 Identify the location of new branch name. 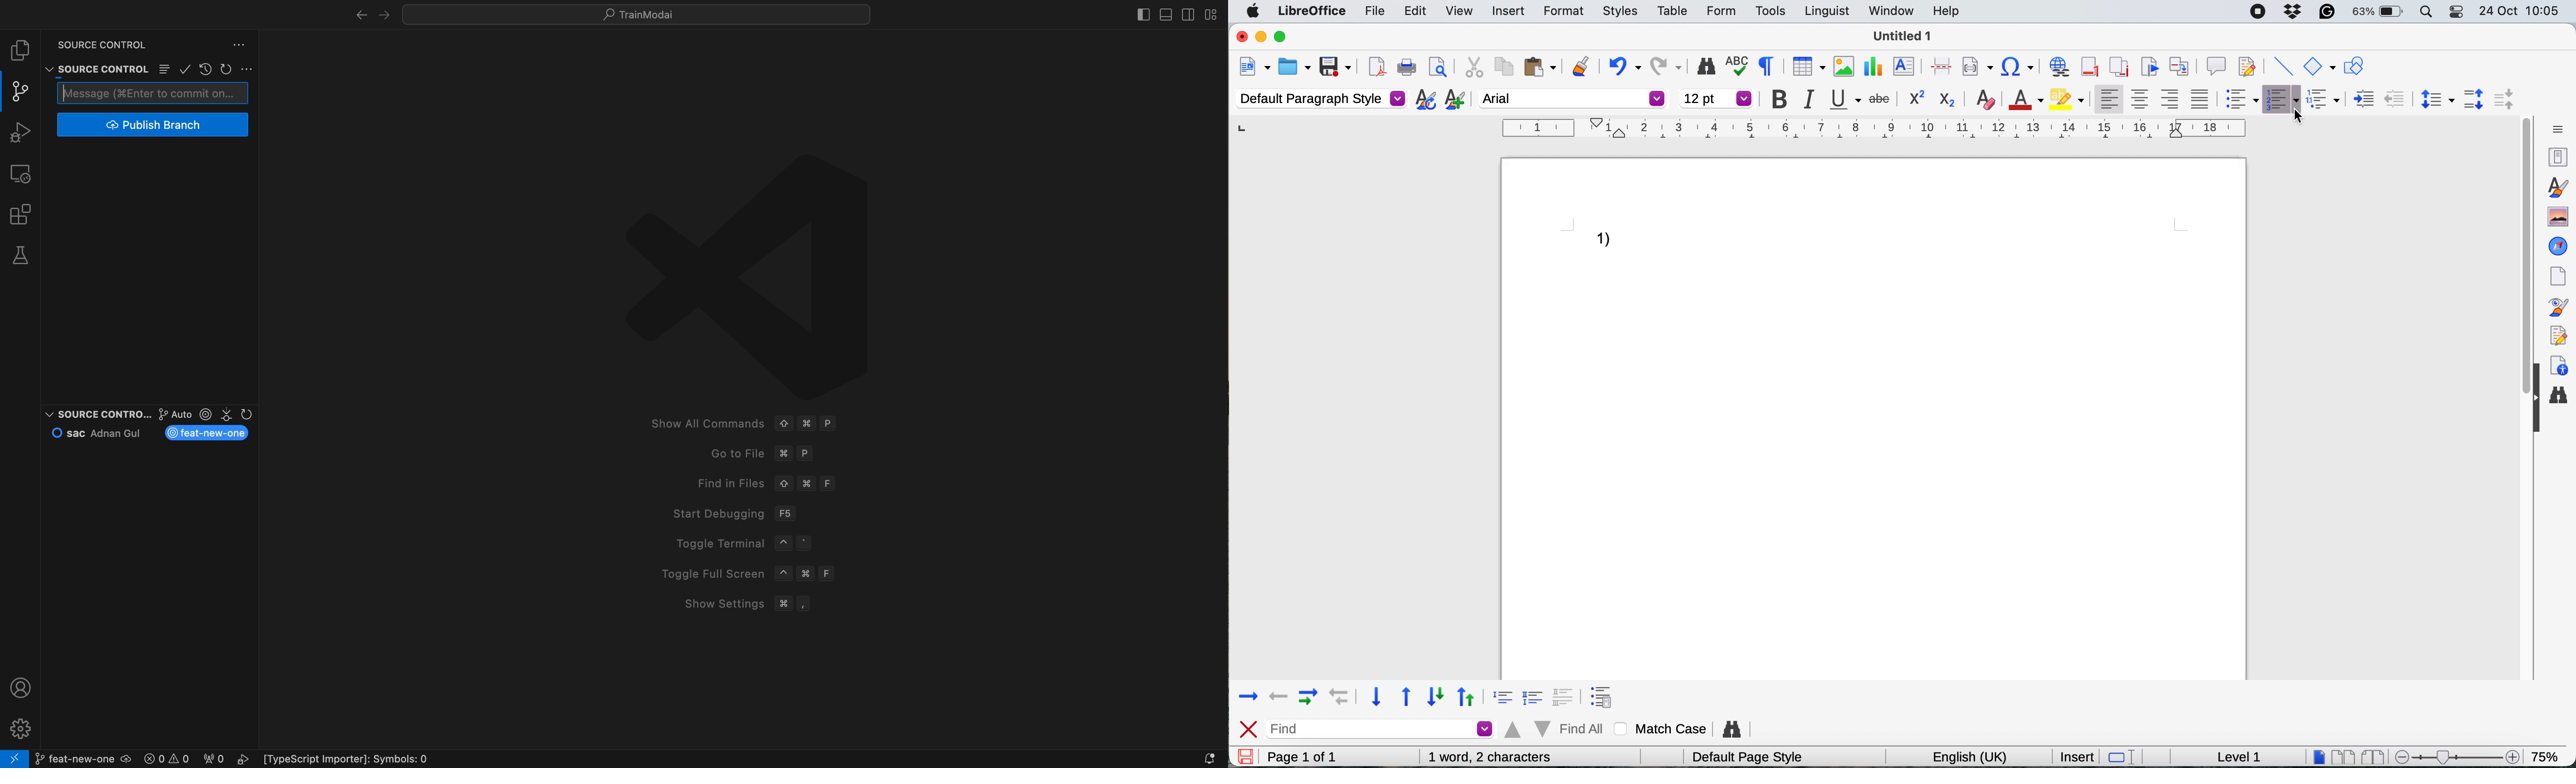
(205, 433).